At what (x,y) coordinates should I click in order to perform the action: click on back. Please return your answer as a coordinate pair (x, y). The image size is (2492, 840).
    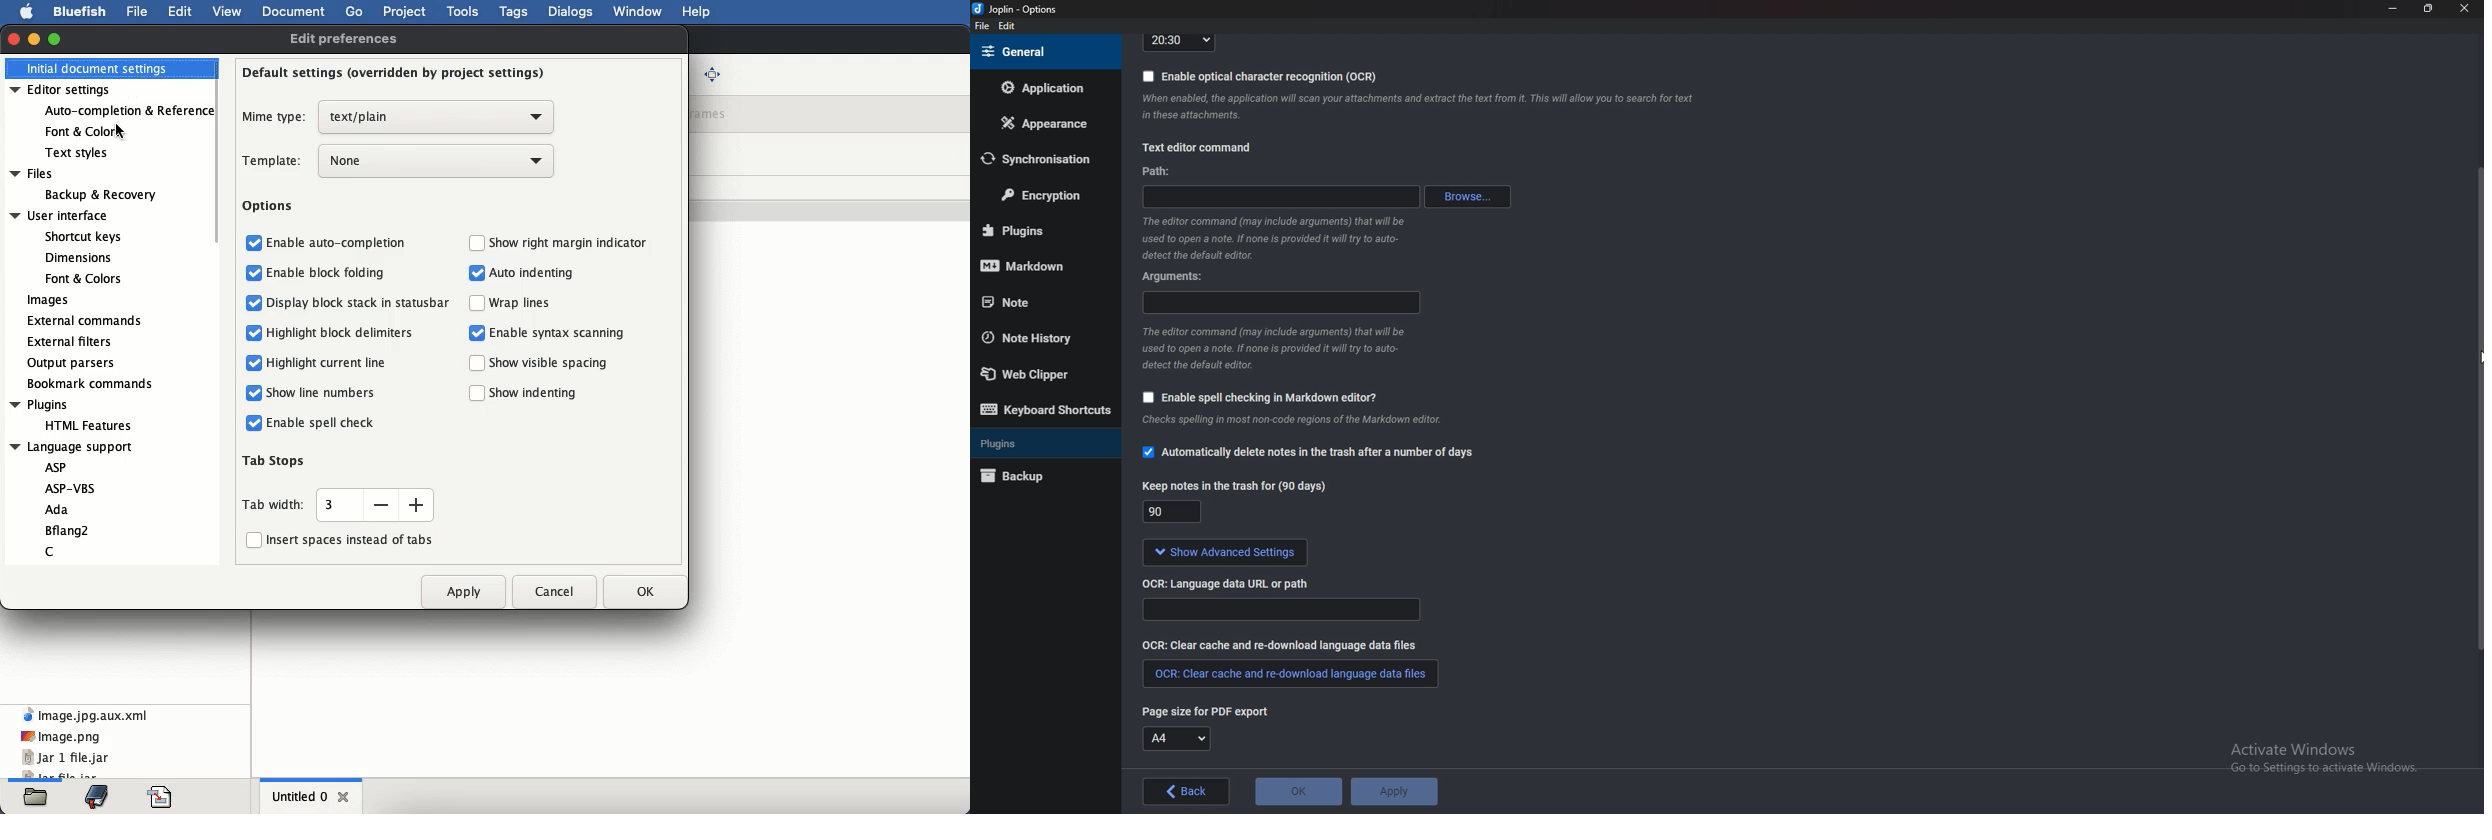
    Looking at the image, I should click on (1188, 791).